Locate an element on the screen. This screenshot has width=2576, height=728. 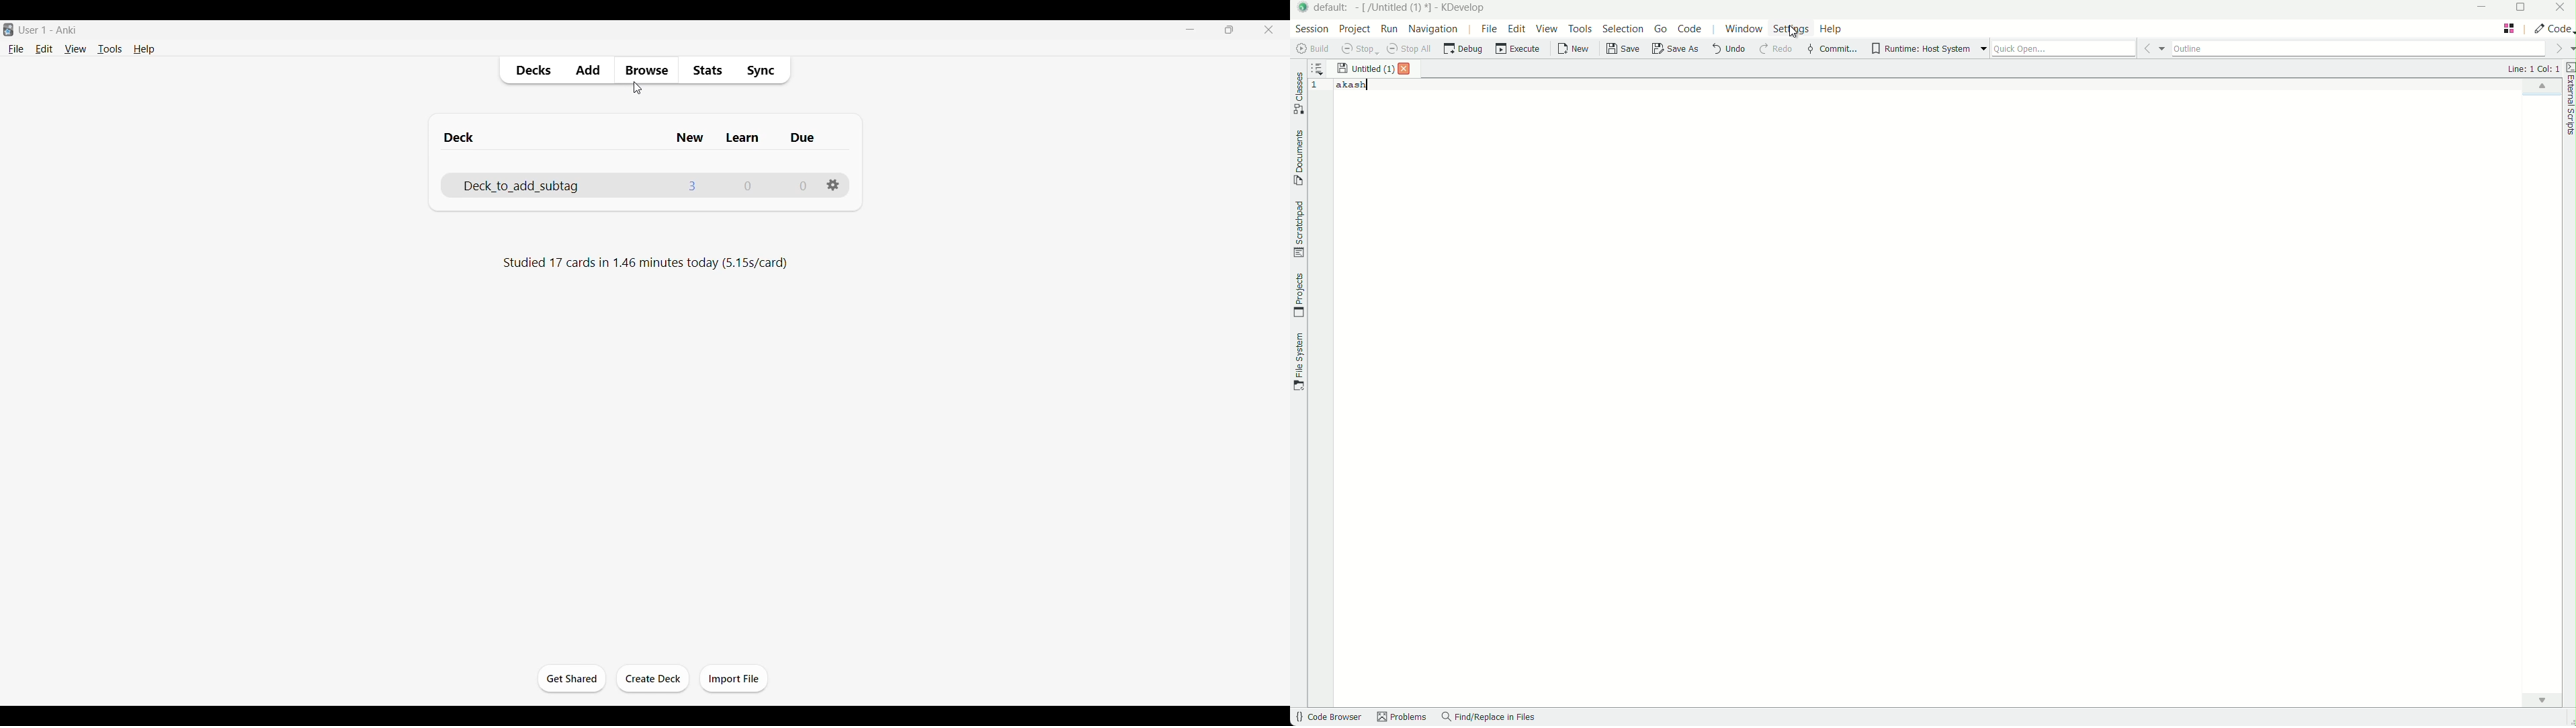
Help menu is located at coordinates (144, 49).